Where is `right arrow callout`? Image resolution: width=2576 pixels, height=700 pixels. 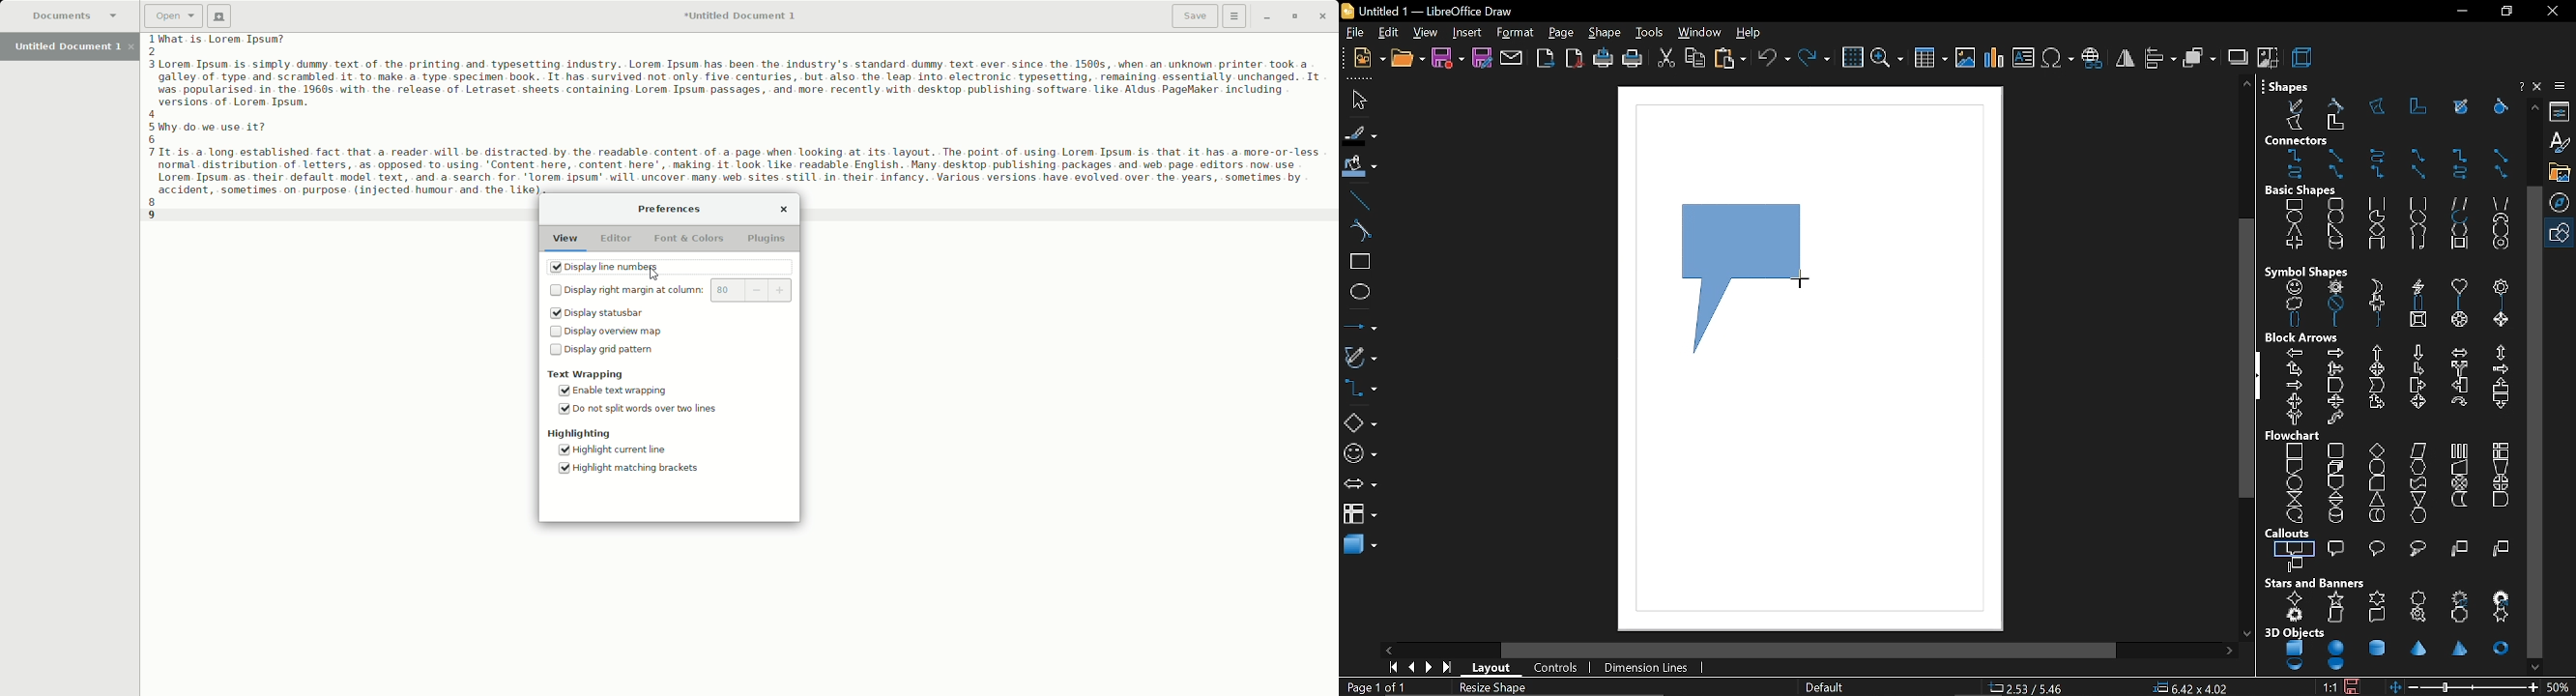
right arrow callout is located at coordinates (2417, 386).